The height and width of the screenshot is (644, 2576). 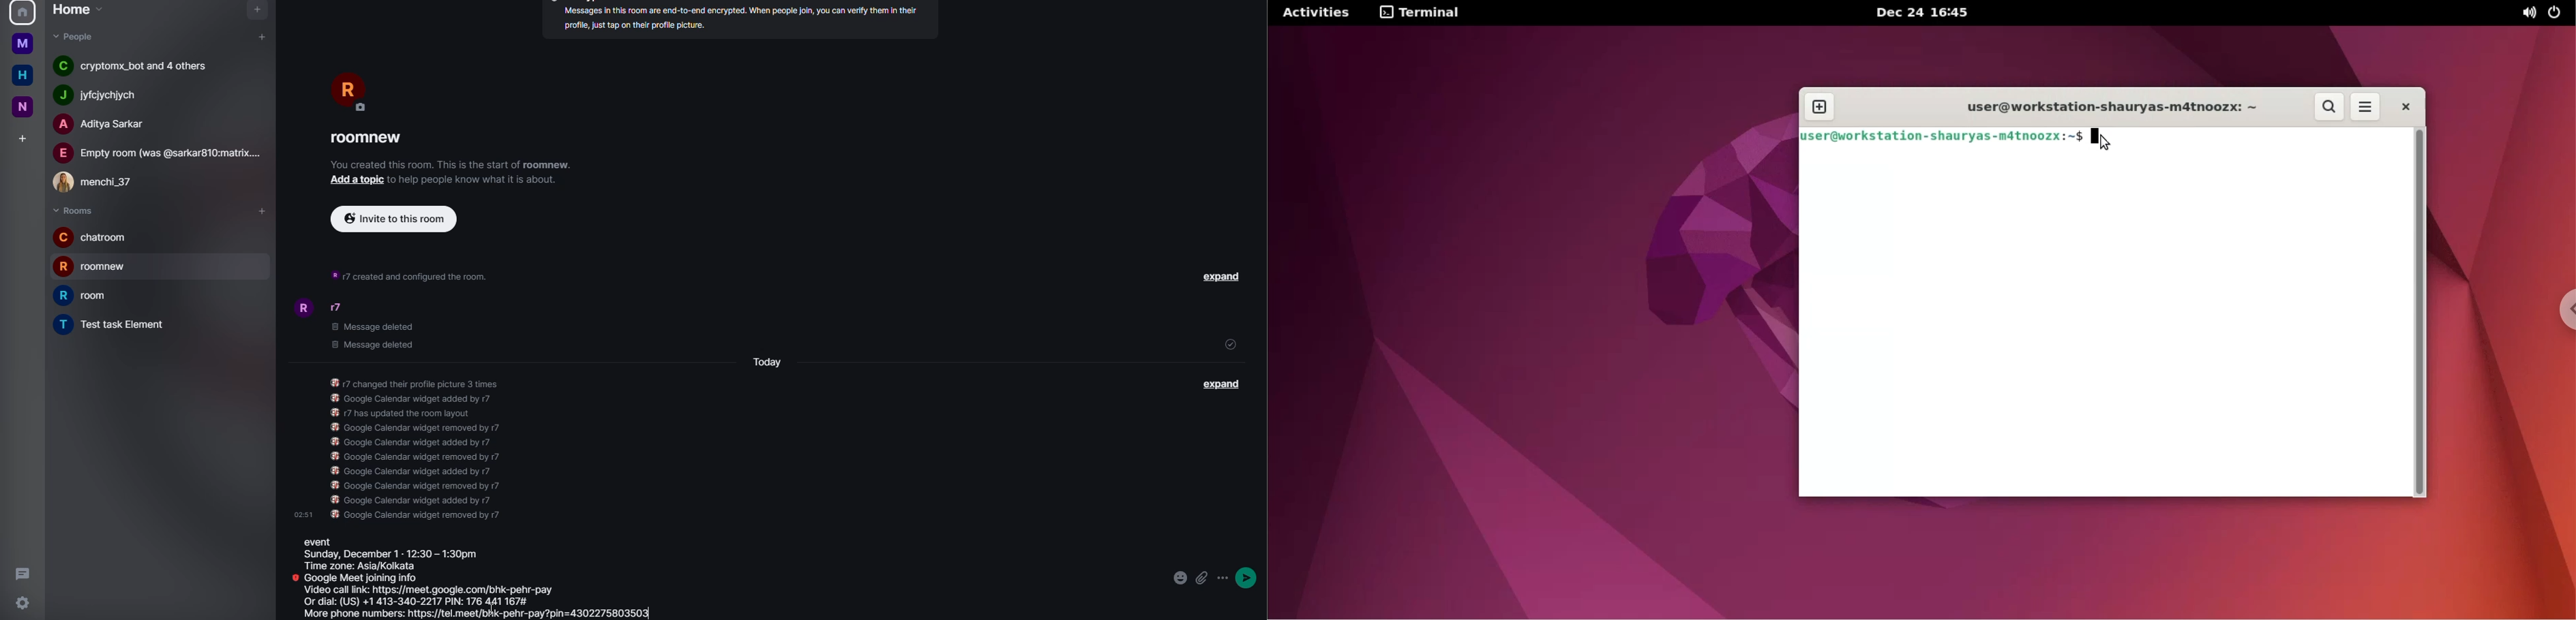 I want to click on threads, so click(x=24, y=574).